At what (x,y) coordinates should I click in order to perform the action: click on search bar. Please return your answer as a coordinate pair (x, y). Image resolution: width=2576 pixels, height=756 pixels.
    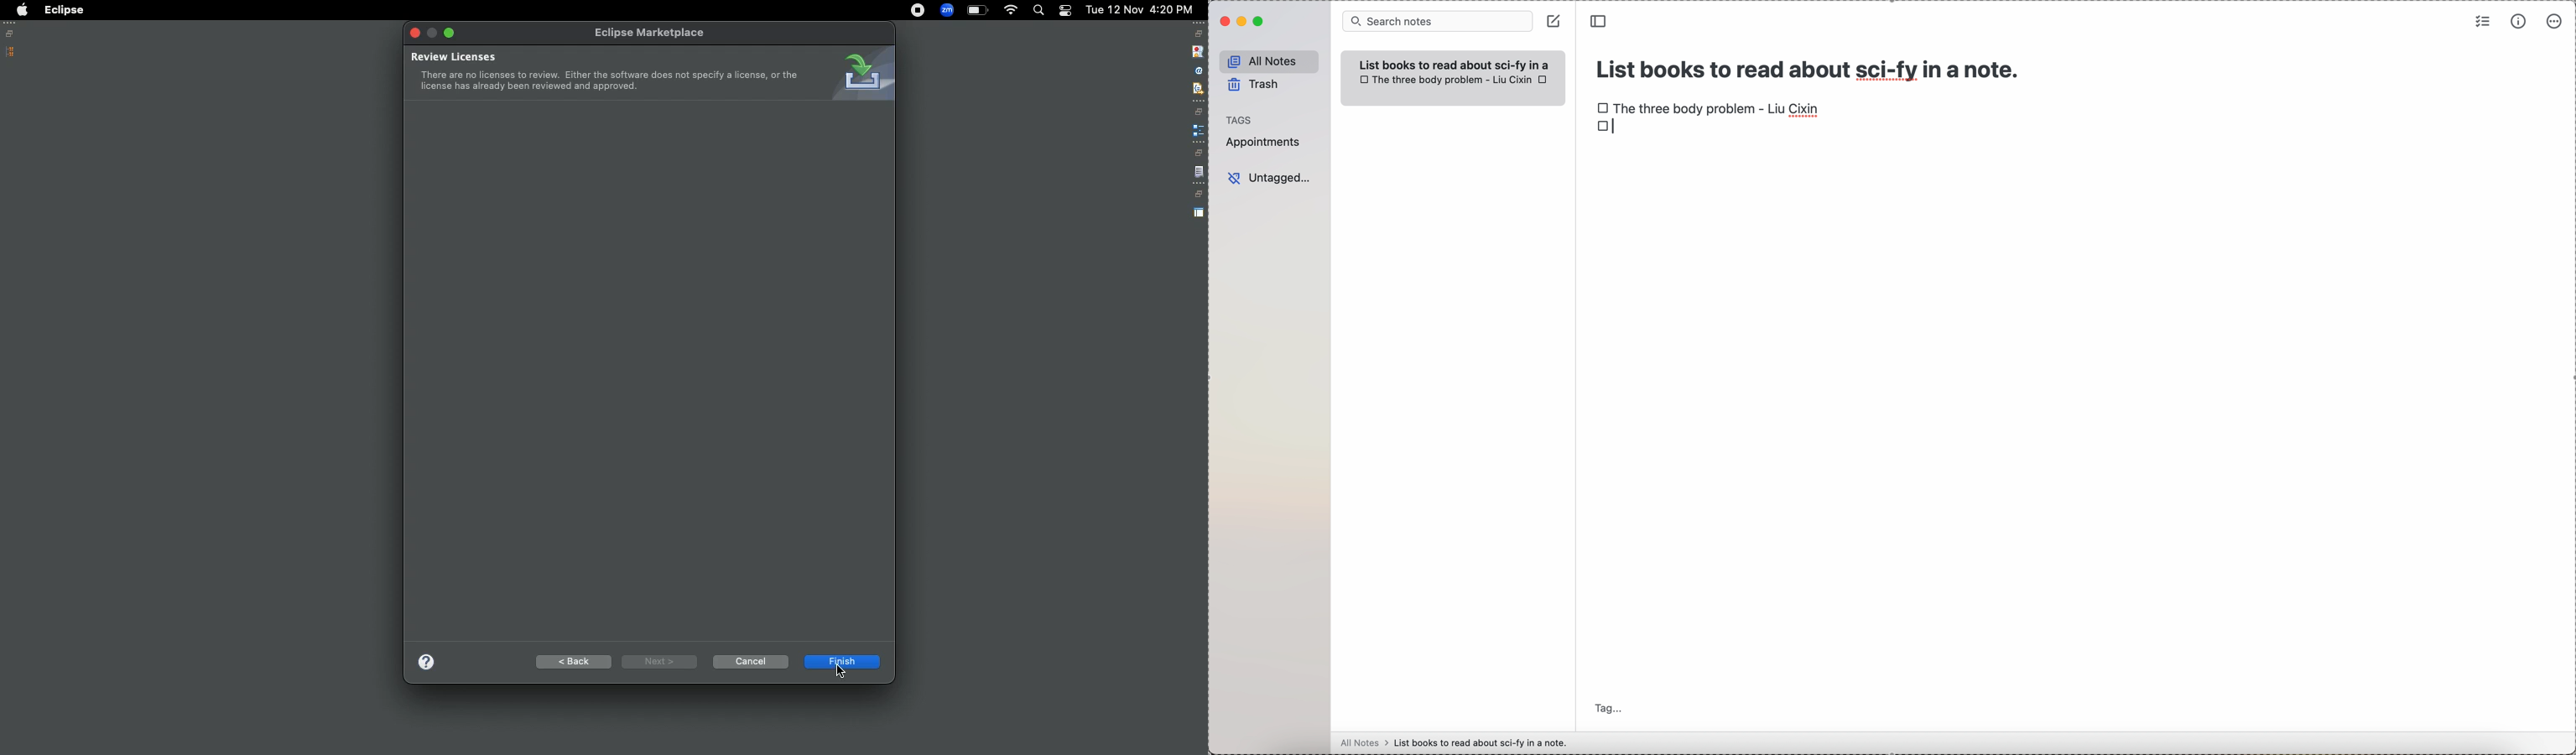
    Looking at the image, I should click on (1436, 22).